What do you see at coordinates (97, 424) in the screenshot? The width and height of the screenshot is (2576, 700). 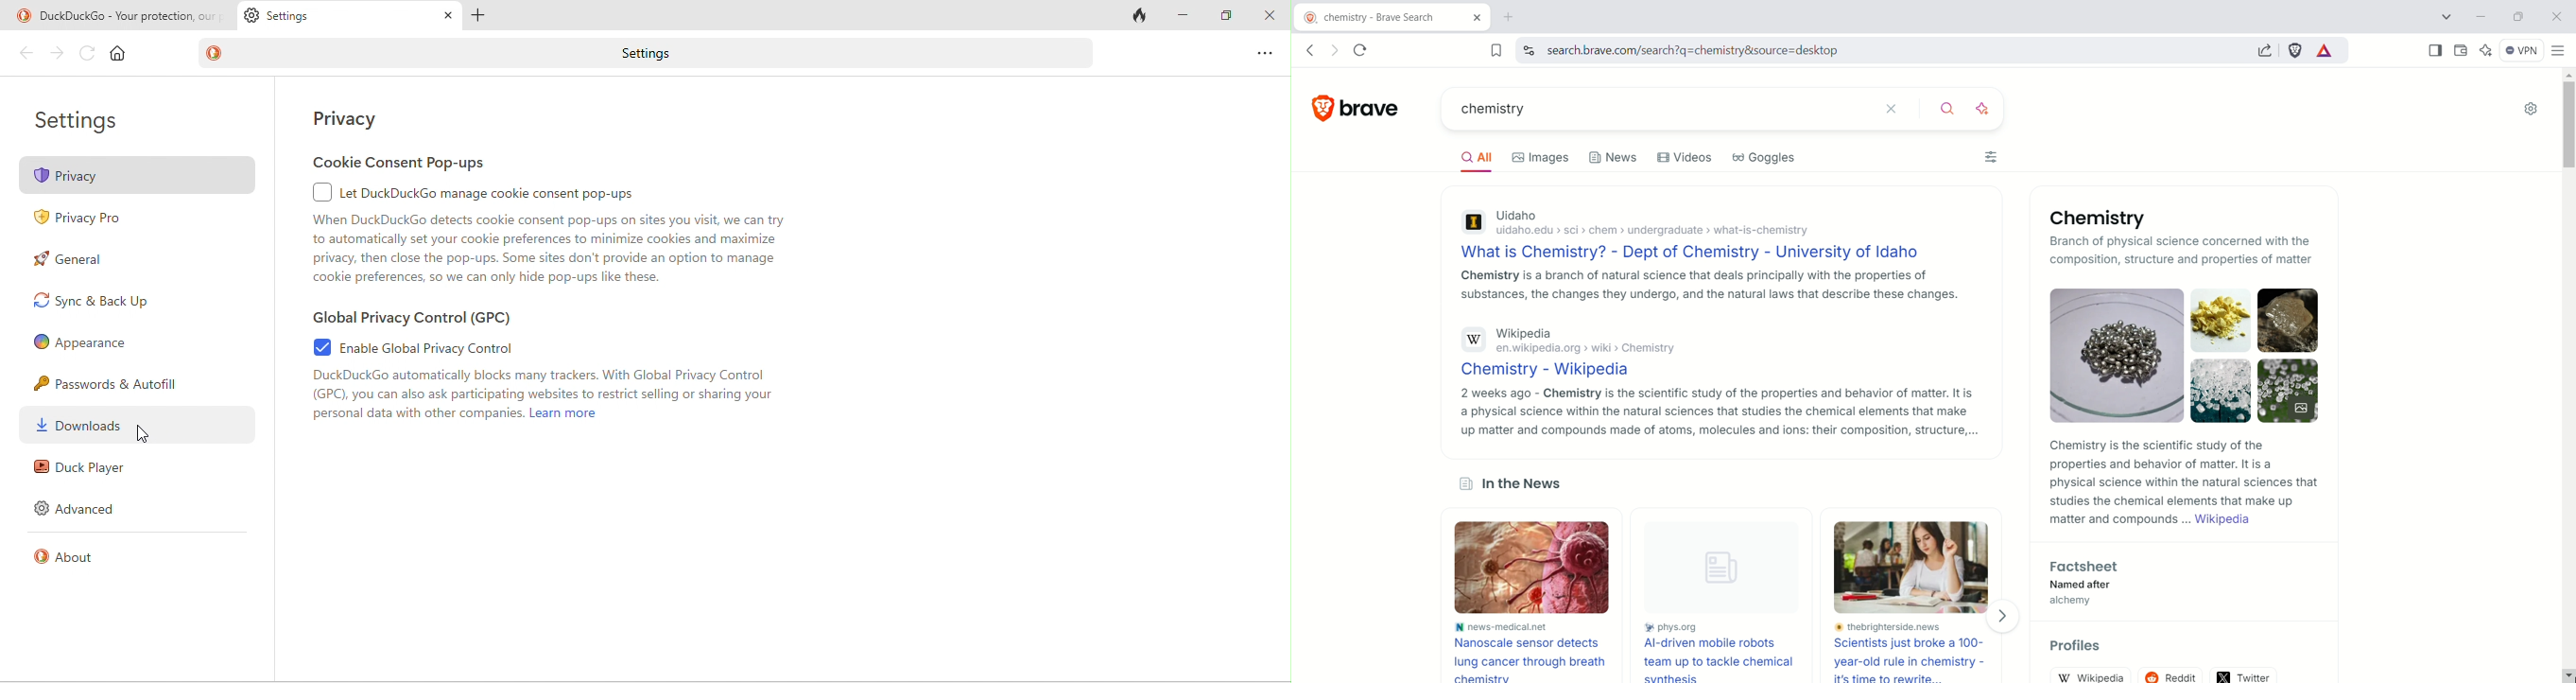 I see `downloads` at bounding box center [97, 424].